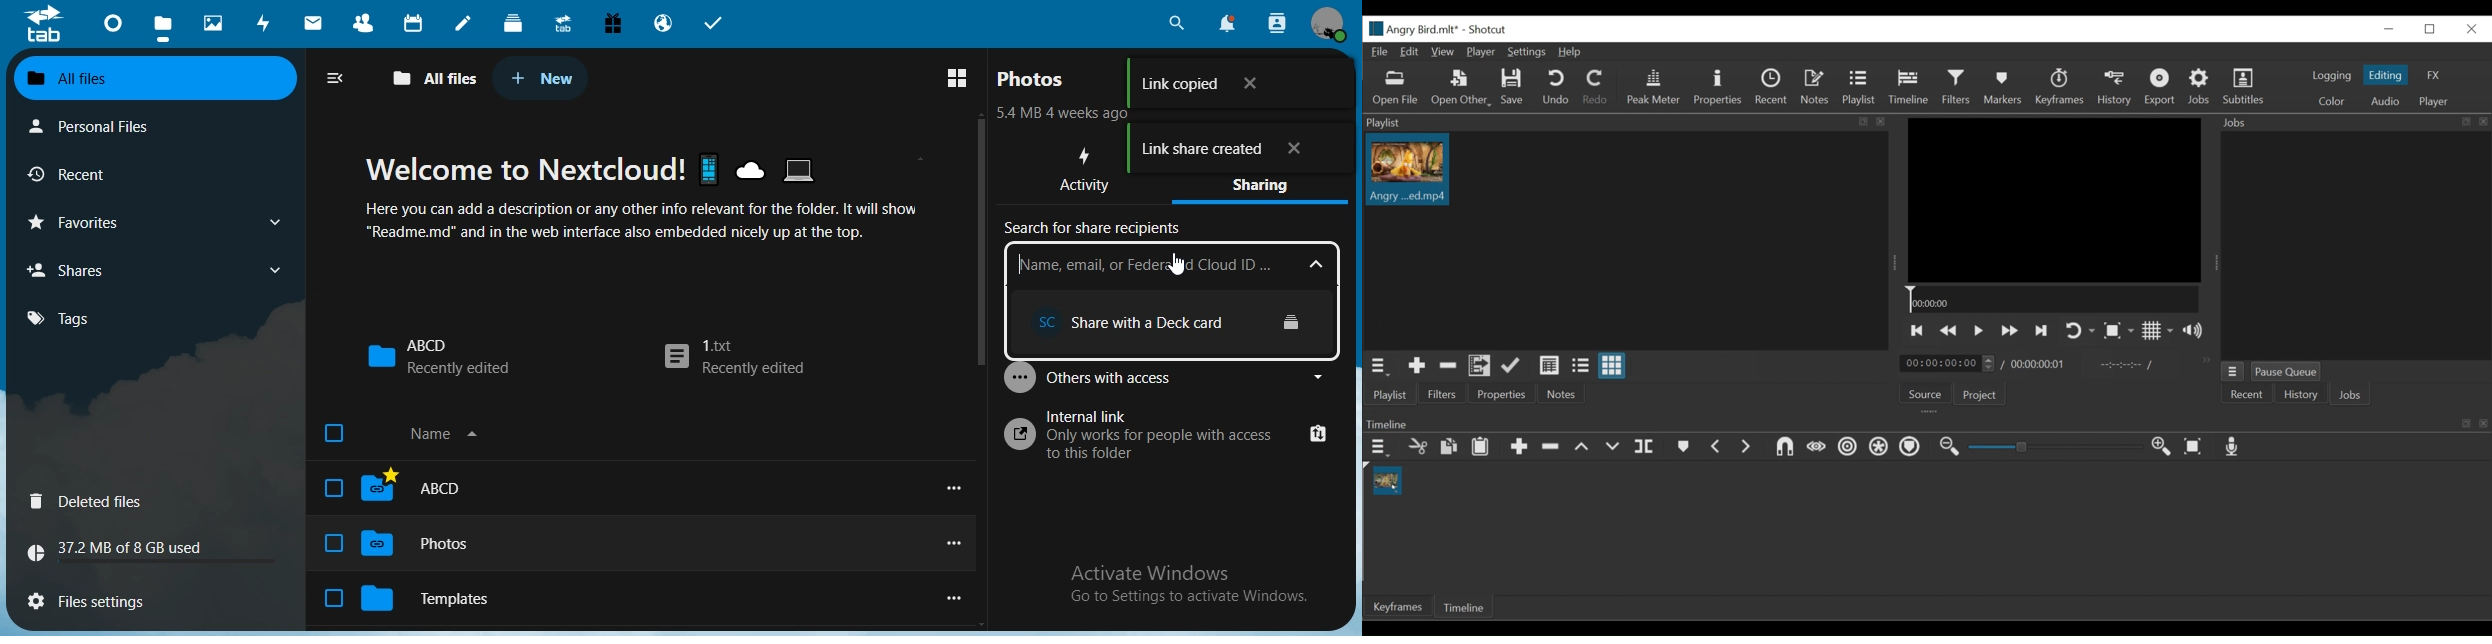 This screenshot has height=644, width=2492. Describe the element at coordinates (542, 78) in the screenshot. I see `new` at that location.